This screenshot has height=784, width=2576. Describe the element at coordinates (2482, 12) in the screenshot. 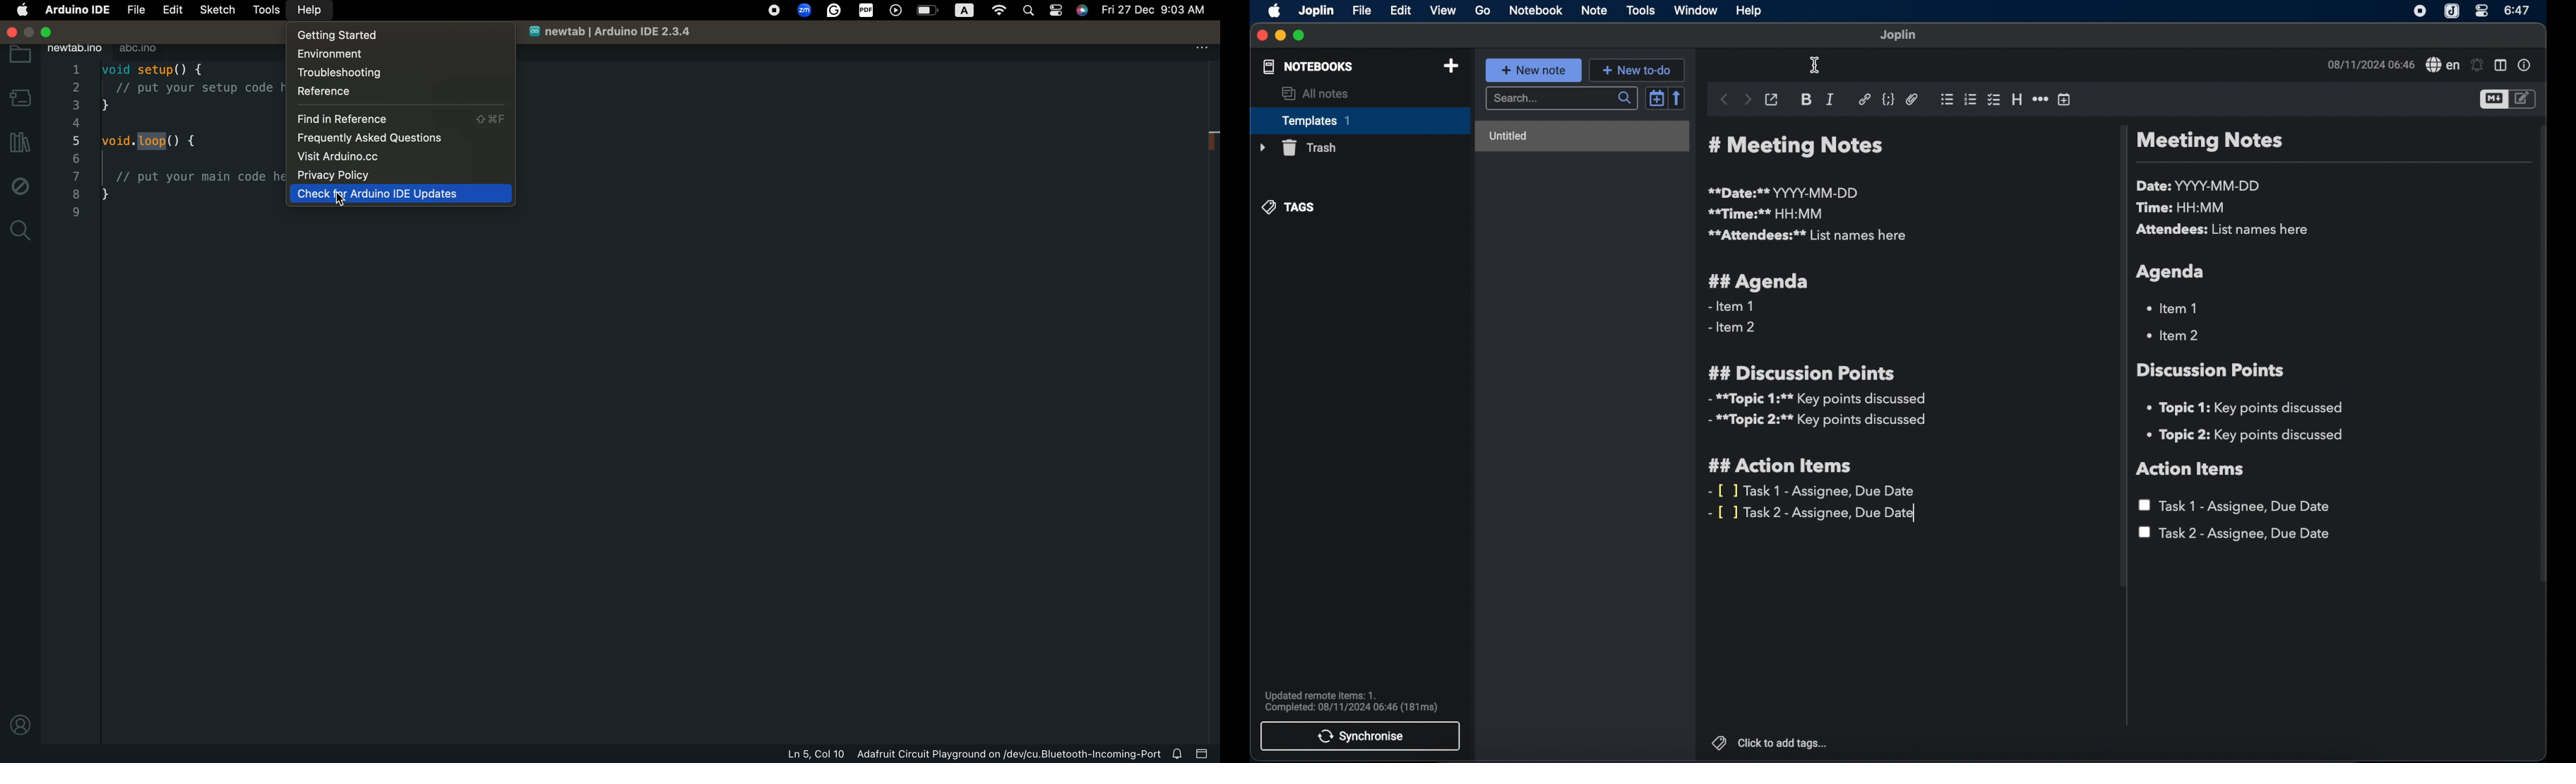

I see `control center` at that location.